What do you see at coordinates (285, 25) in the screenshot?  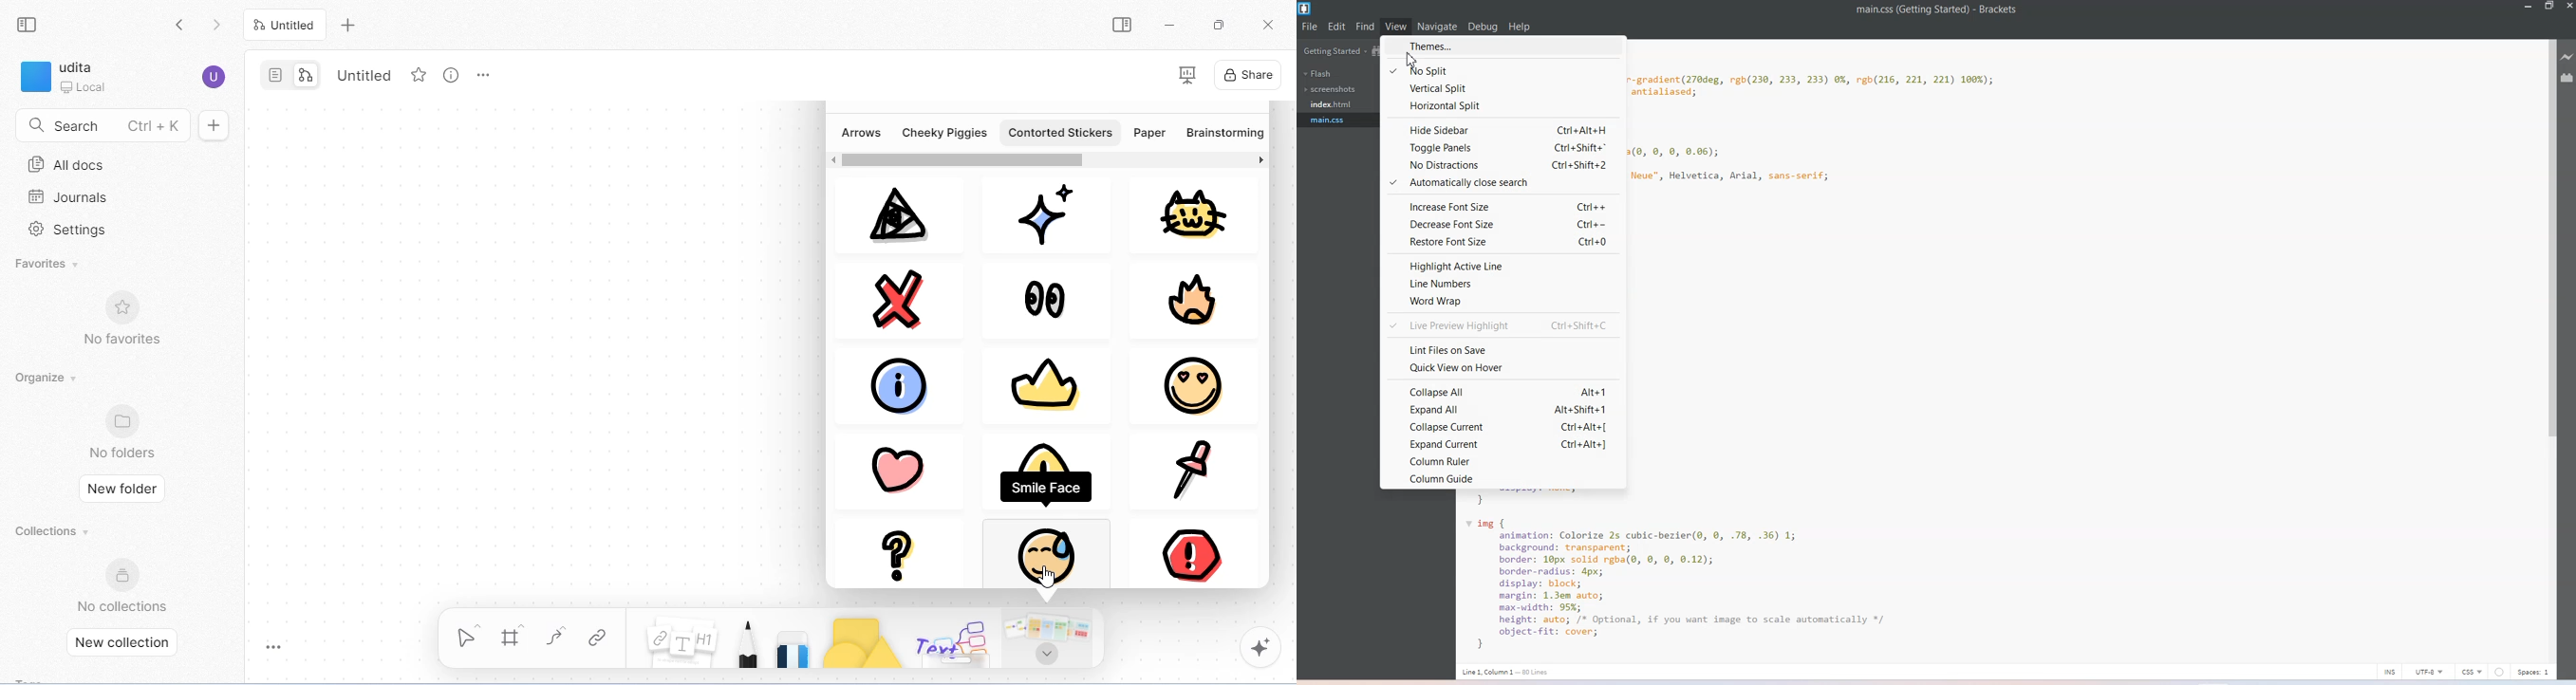 I see `current tab` at bounding box center [285, 25].